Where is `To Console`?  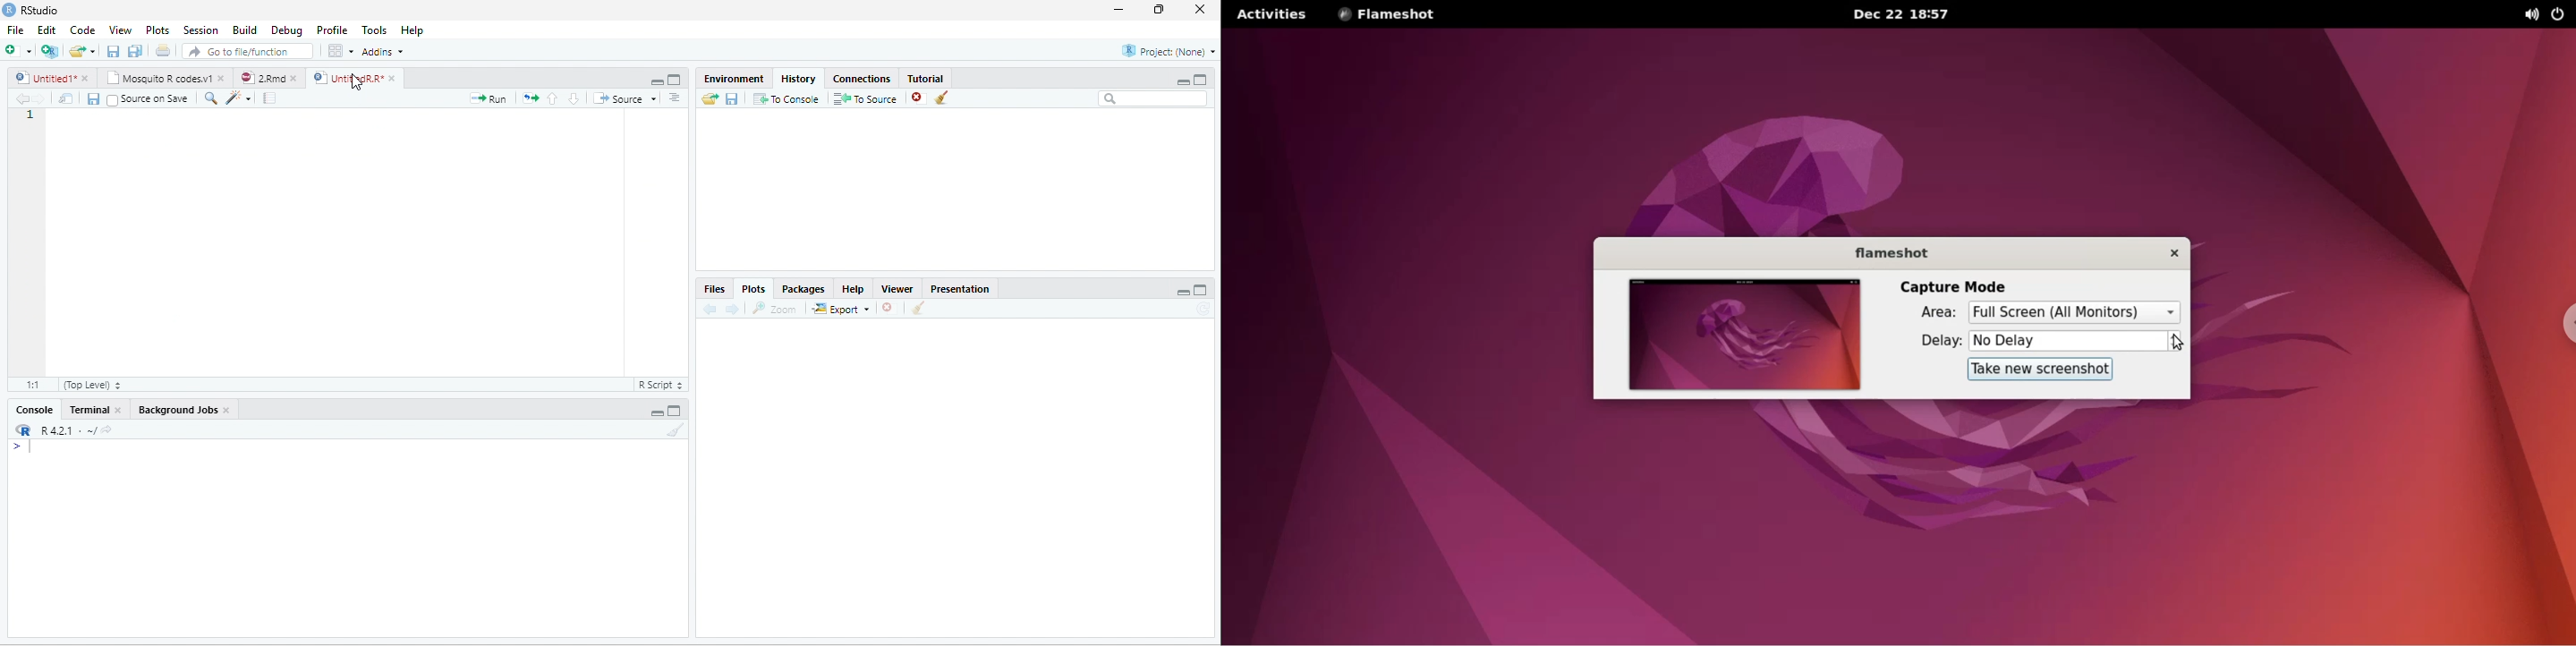 To Console is located at coordinates (786, 99).